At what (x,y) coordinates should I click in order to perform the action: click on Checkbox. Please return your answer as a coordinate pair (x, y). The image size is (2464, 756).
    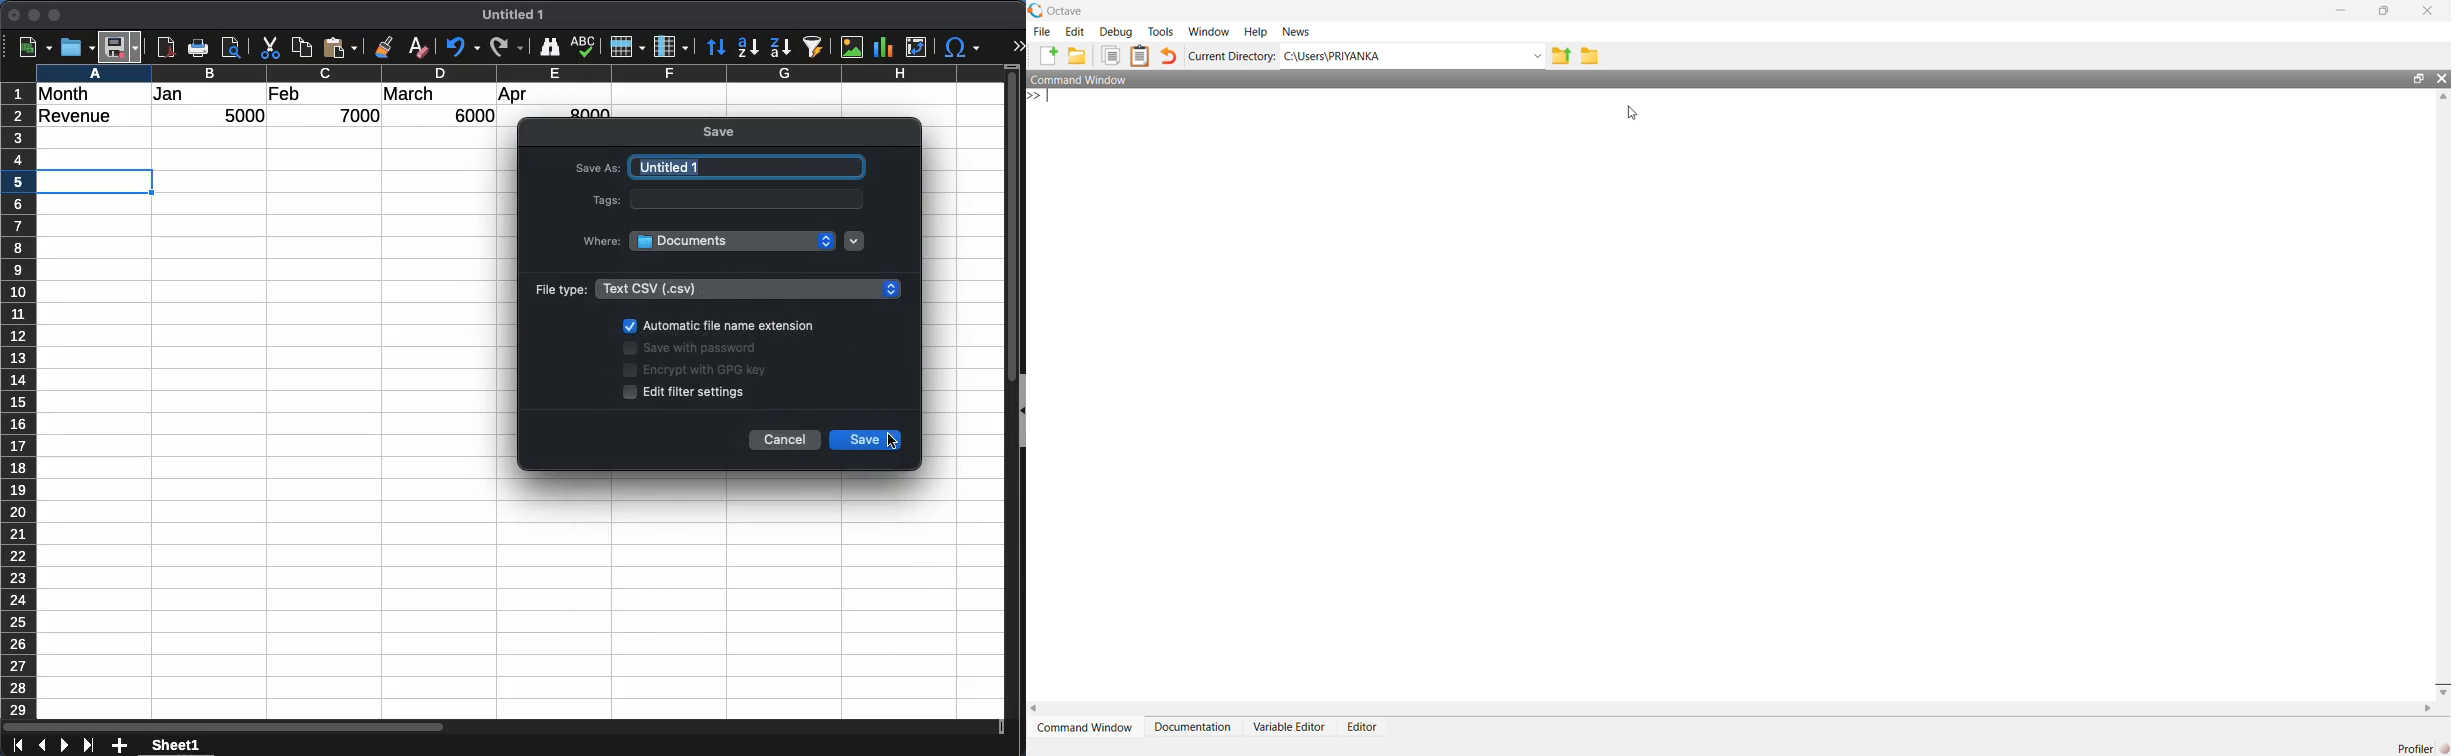
    Looking at the image, I should click on (629, 349).